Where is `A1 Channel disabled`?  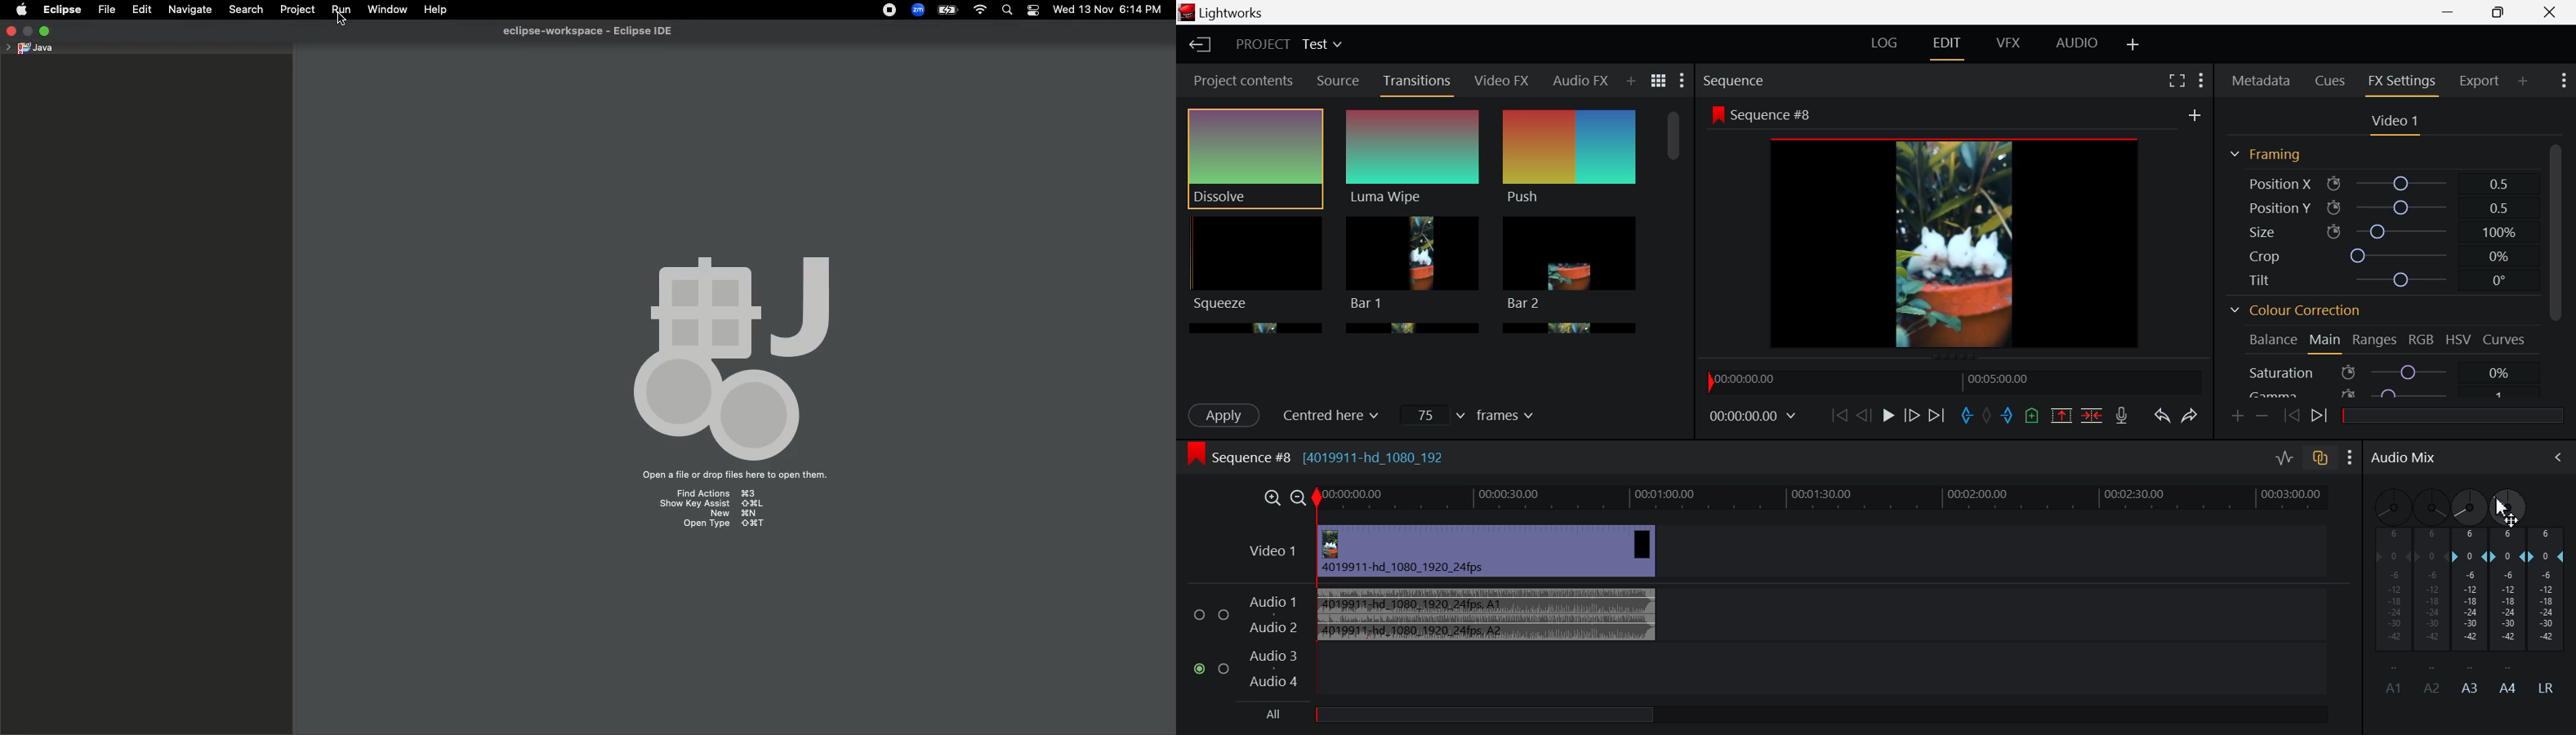 A1 Channel disabled is located at coordinates (2387, 591).